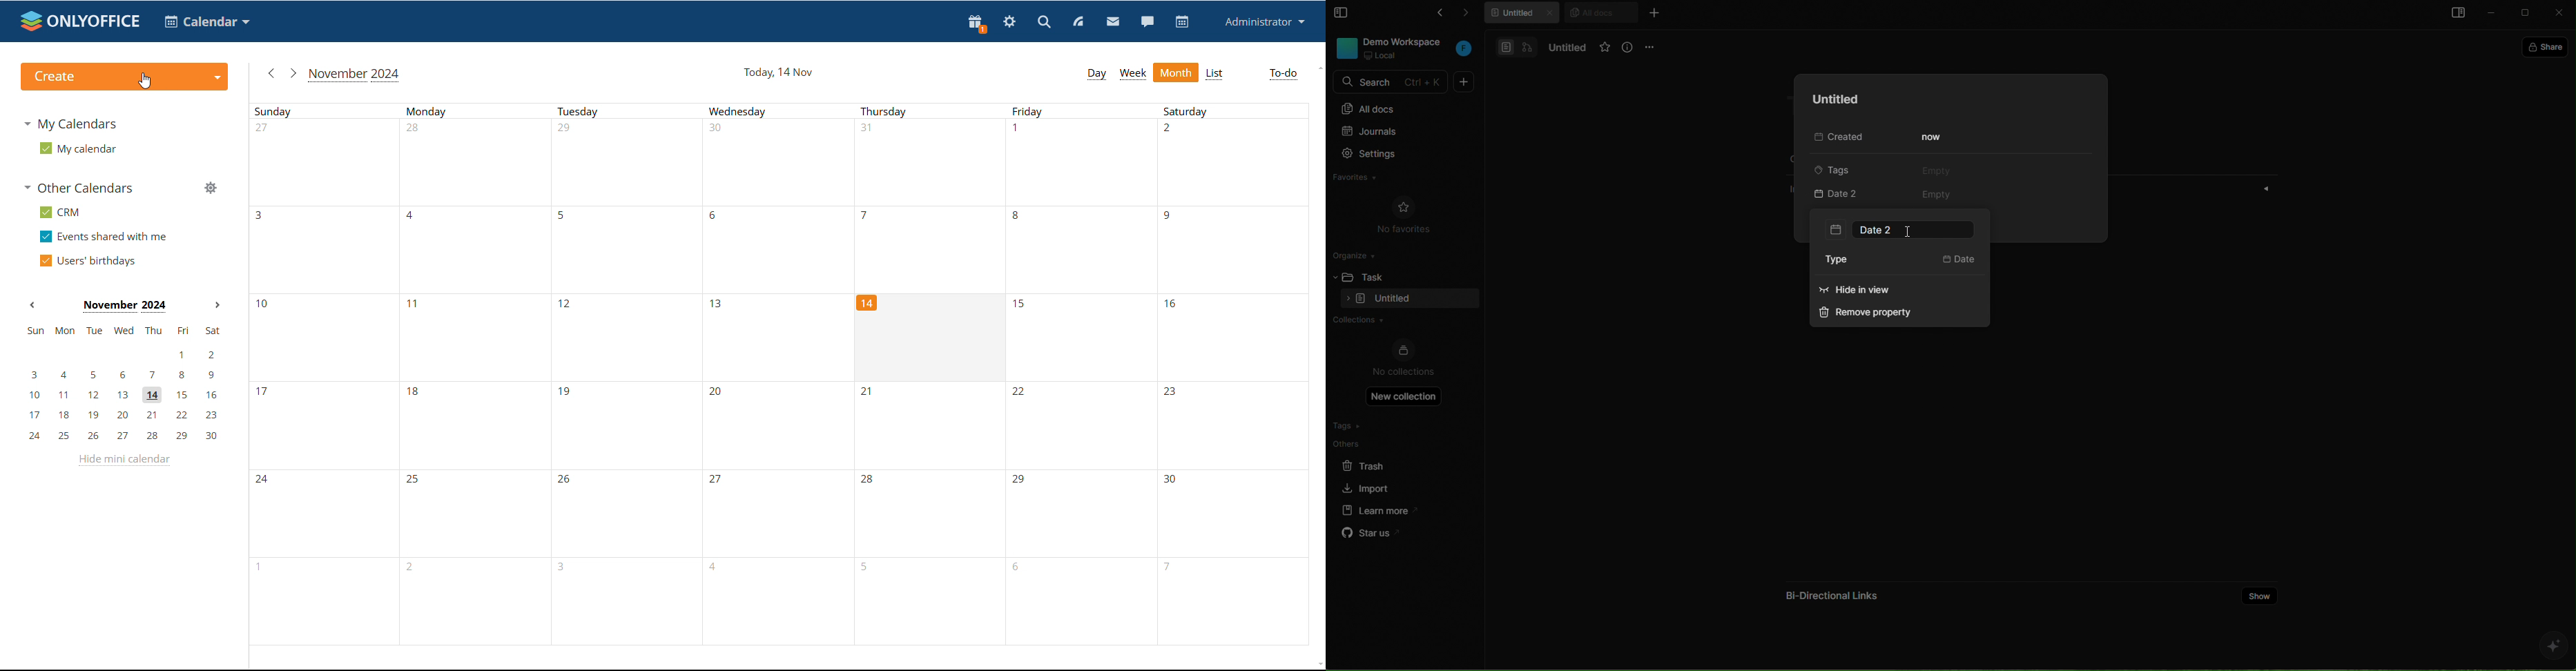 The image size is (2576, 672). What do you see at coordinates (356, 75) in the screenshot?
I see `current month` at bounding box center [356, 75].